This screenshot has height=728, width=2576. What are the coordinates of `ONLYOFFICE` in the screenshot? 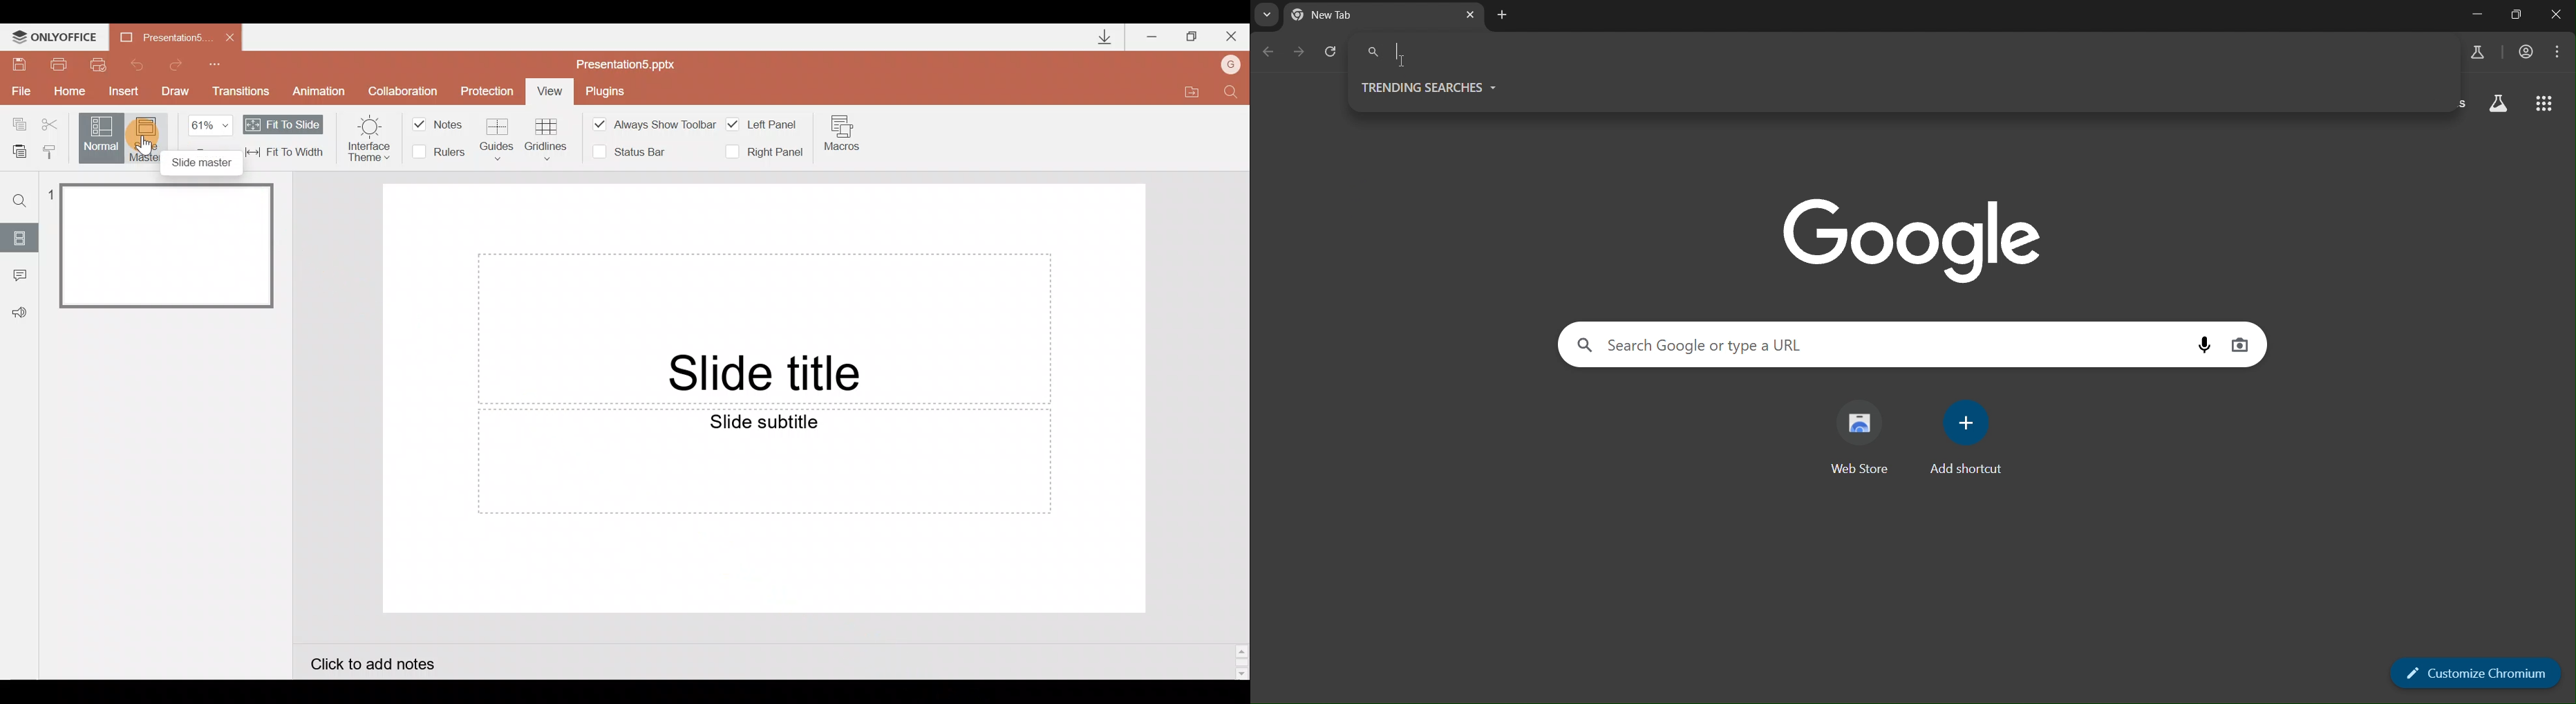 It's located at (54, 34).